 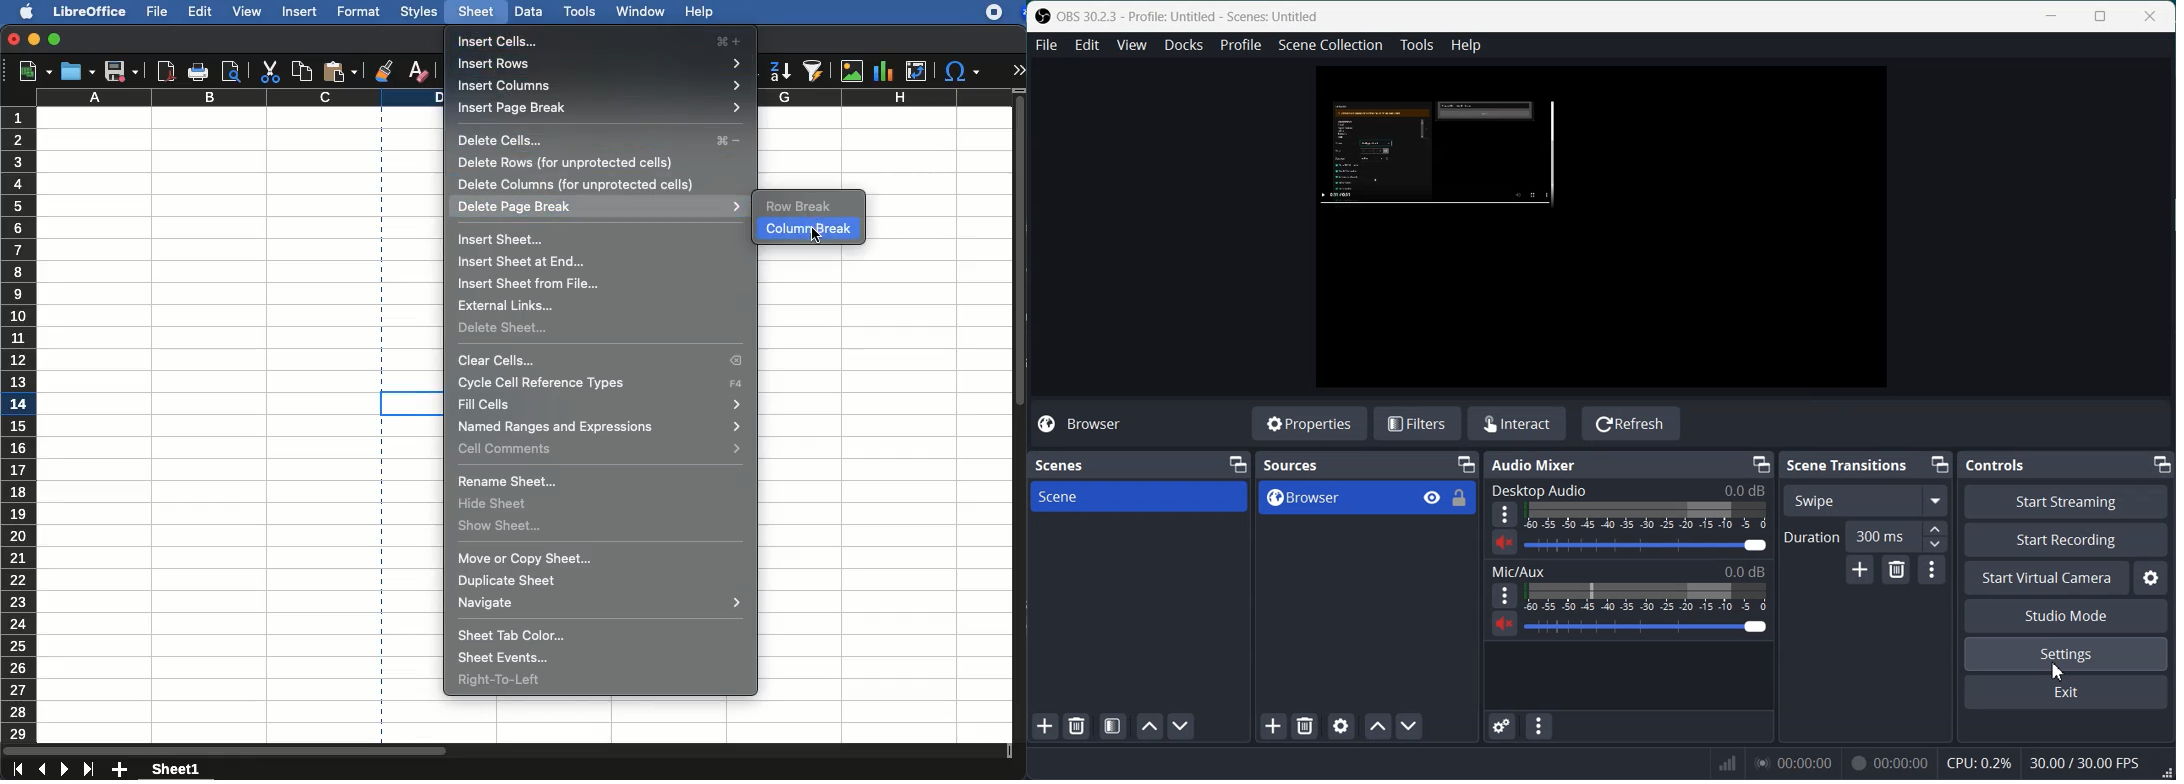 What do you see at coordinates (1467, 464) in the screenshot?
I see `Minimize` at bounding box center [1467, 464].